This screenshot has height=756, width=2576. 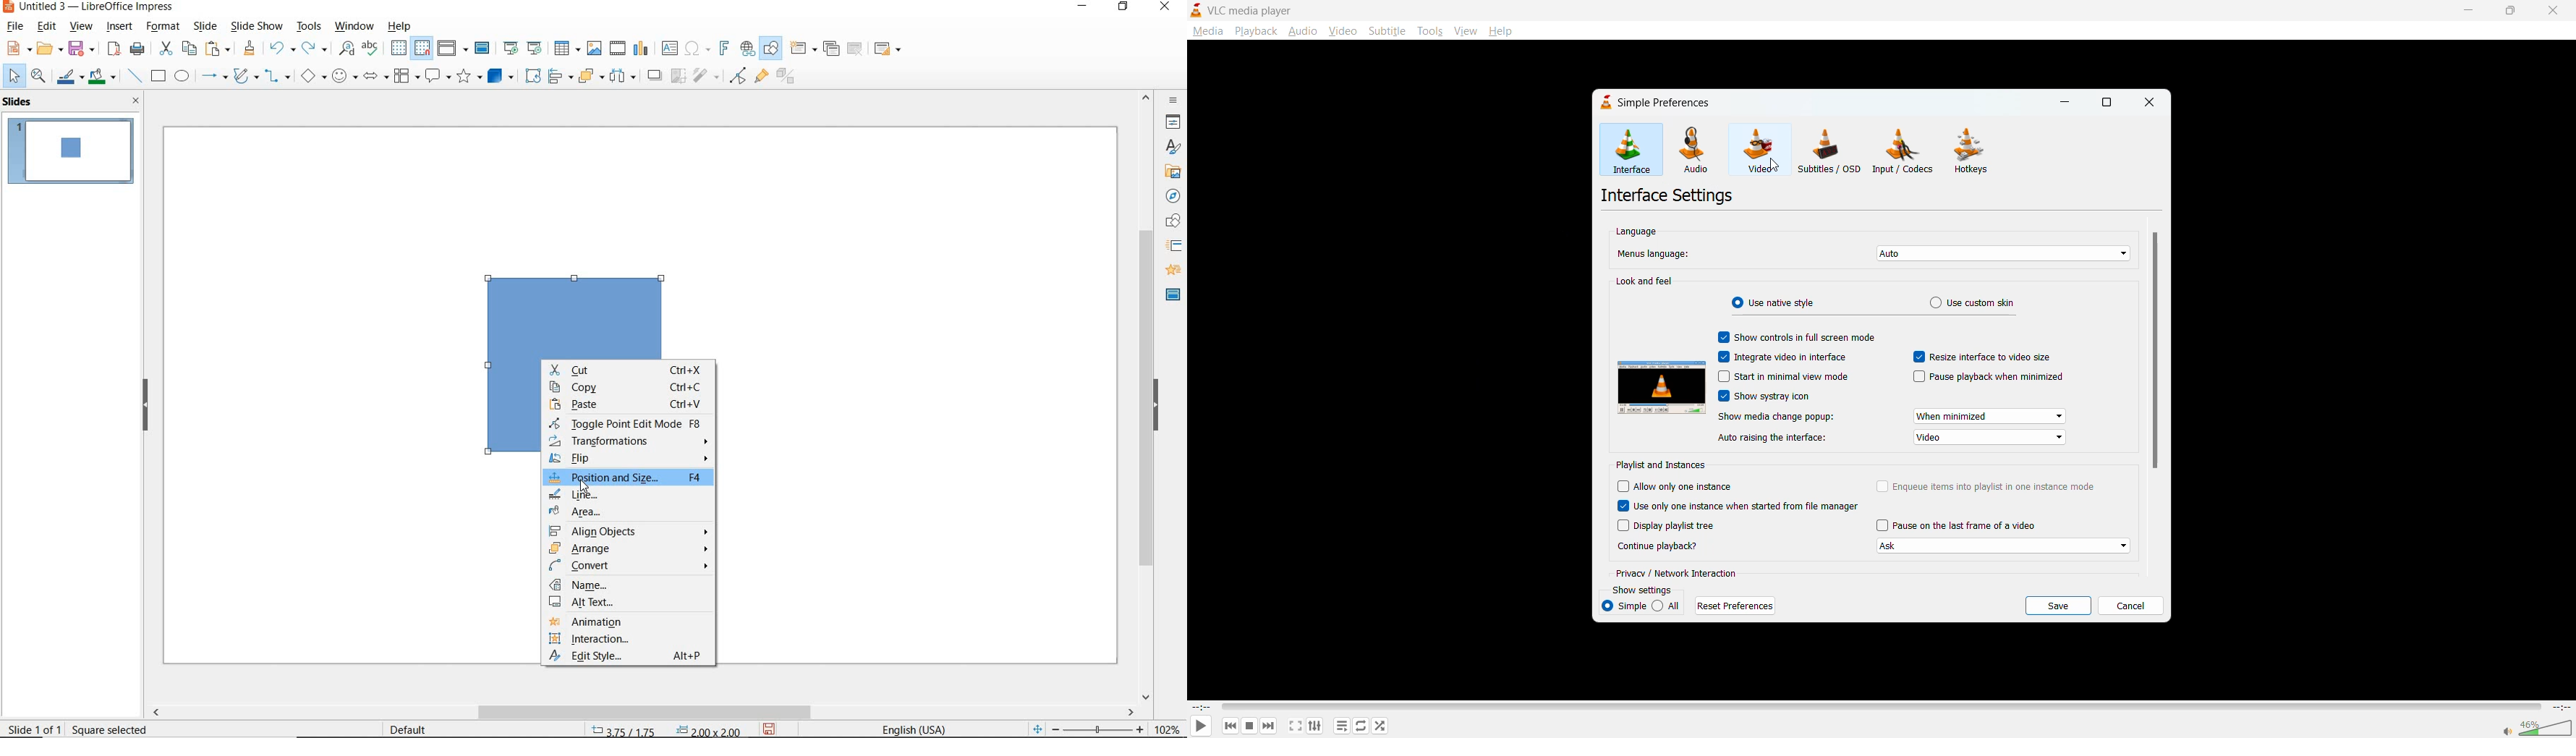 What do you see at coordinates (1202, 705) in the screenshot?
I see `current track time` at bounding box center [1202, 705].